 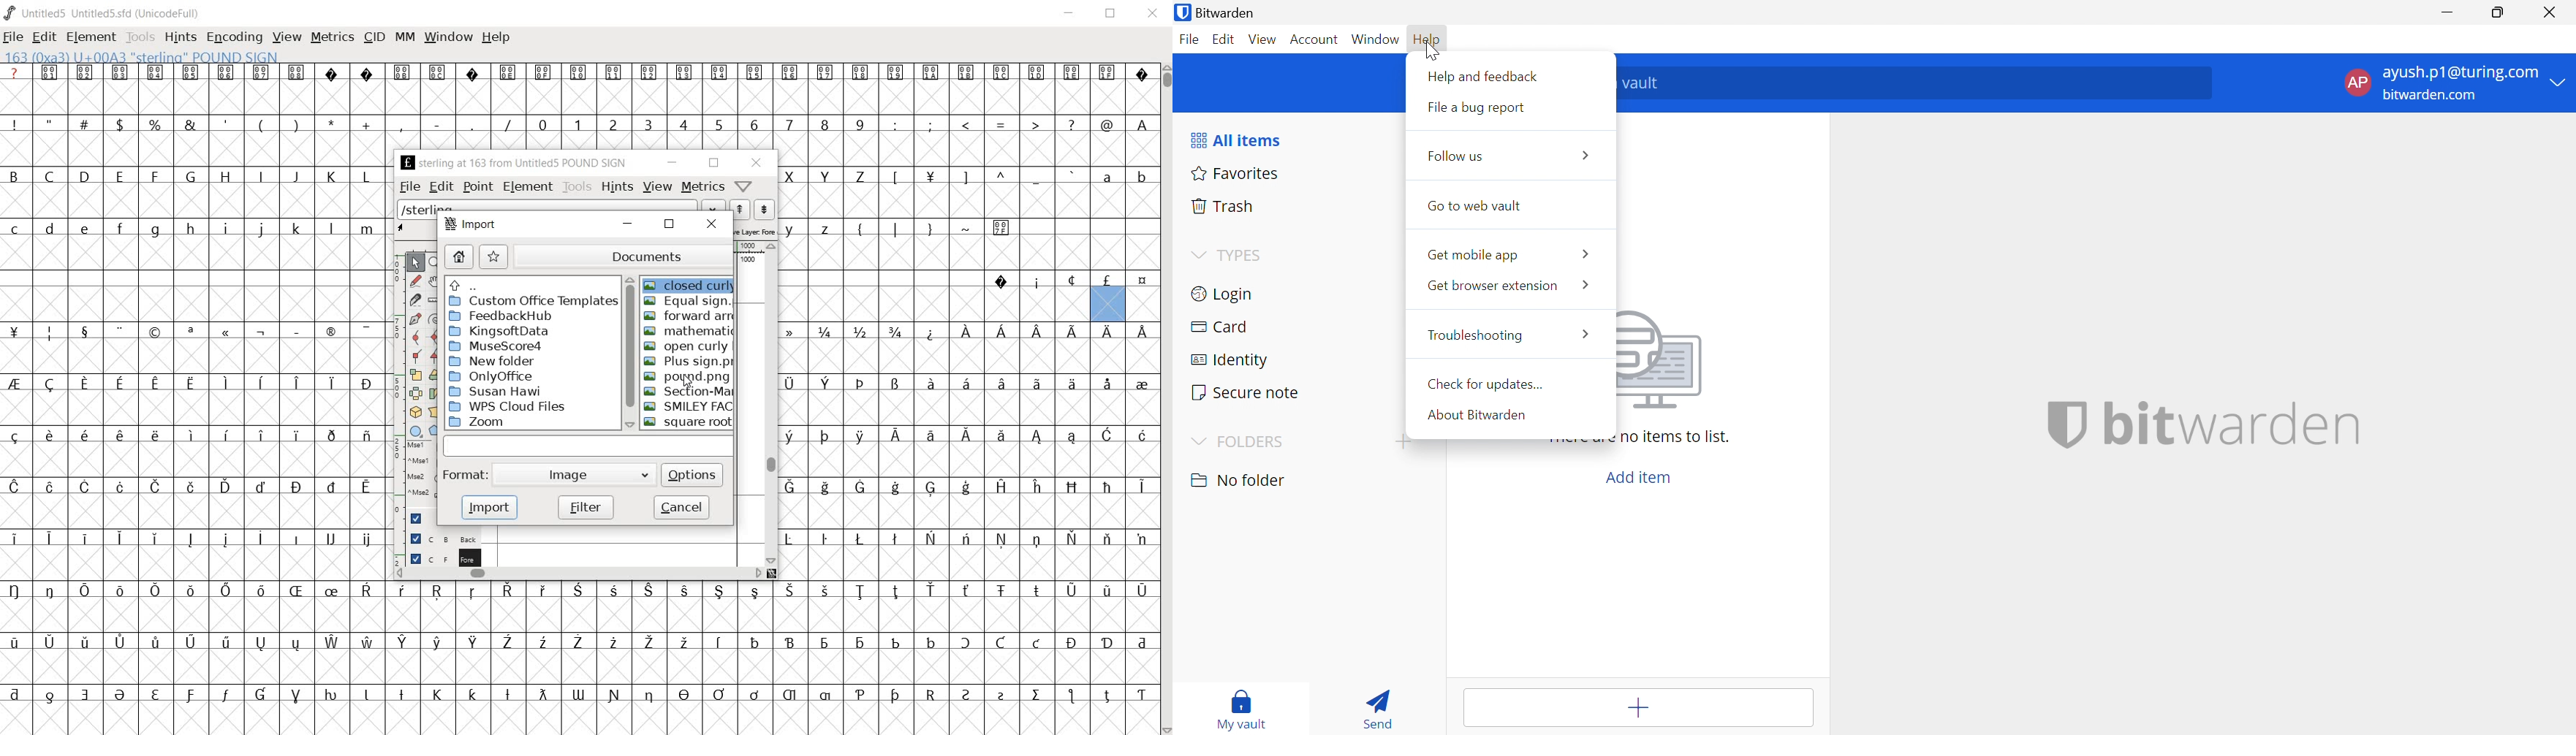 I want to click on glyph slot highlighted, so click(x=1109, y=305).